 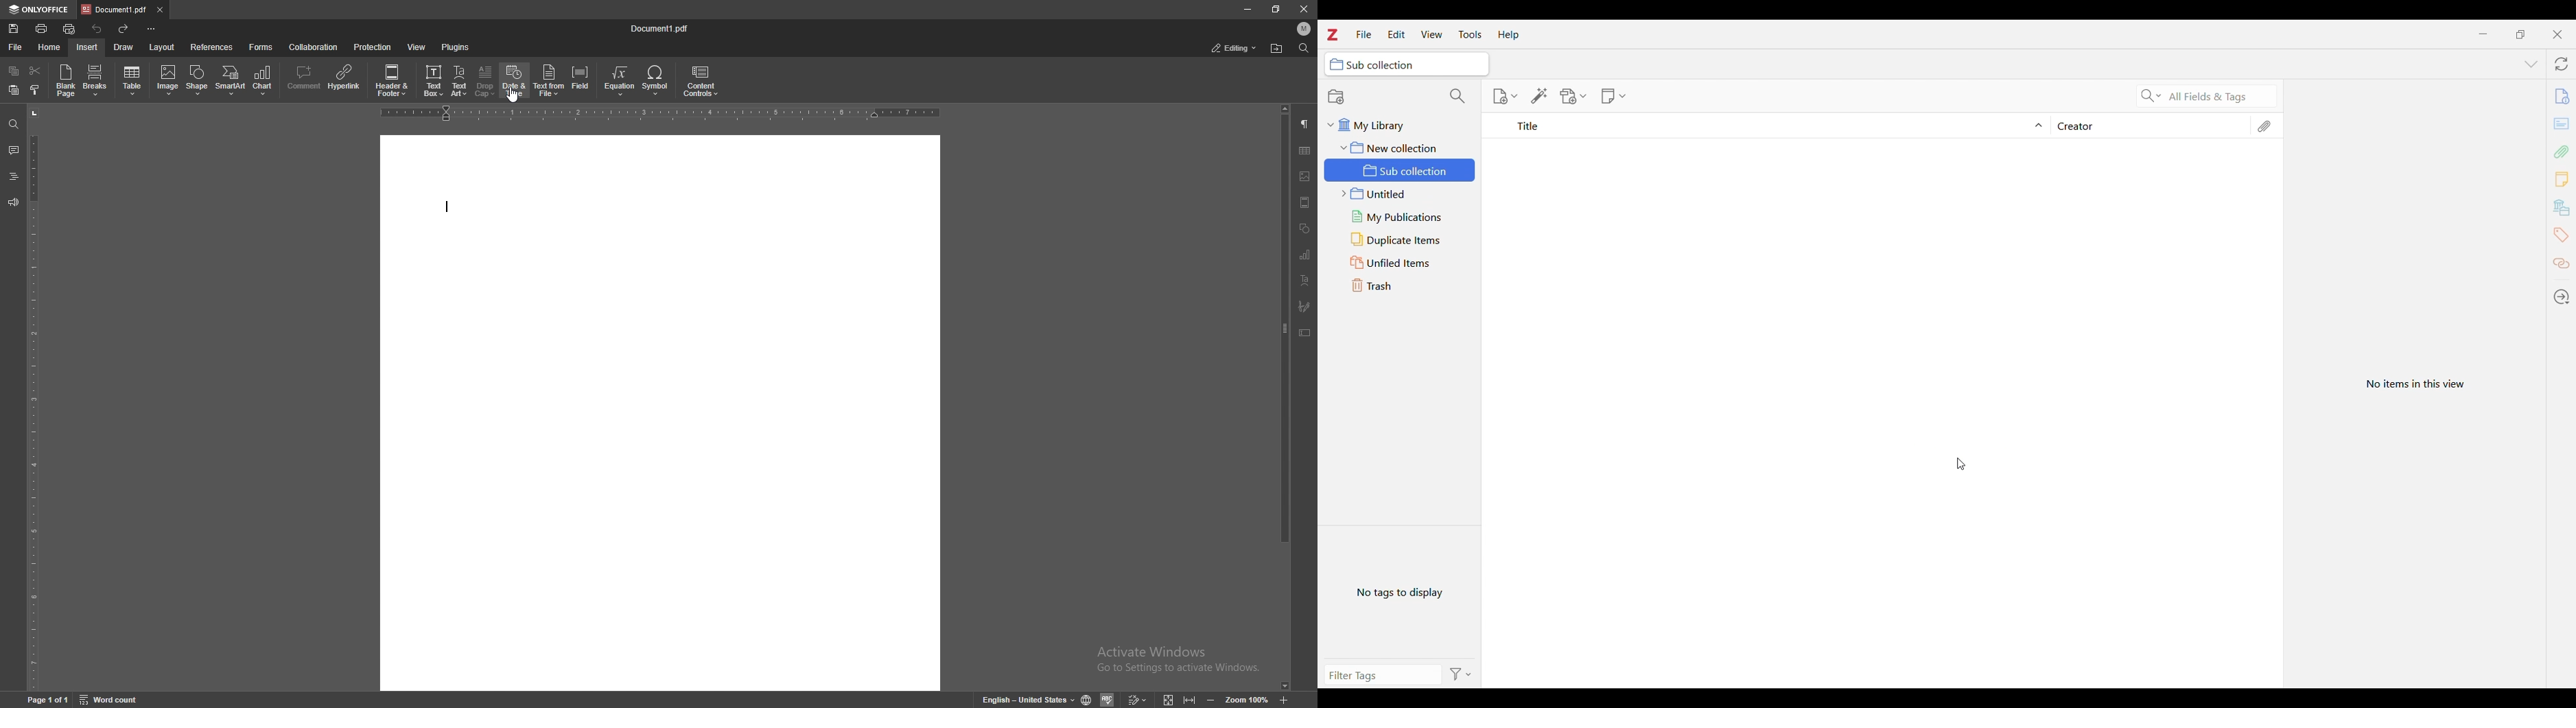 What do you see at coordinates (1401, 170) in the screenshot?
I see `New sub collection has been created` at bounding box center [1401, 170].